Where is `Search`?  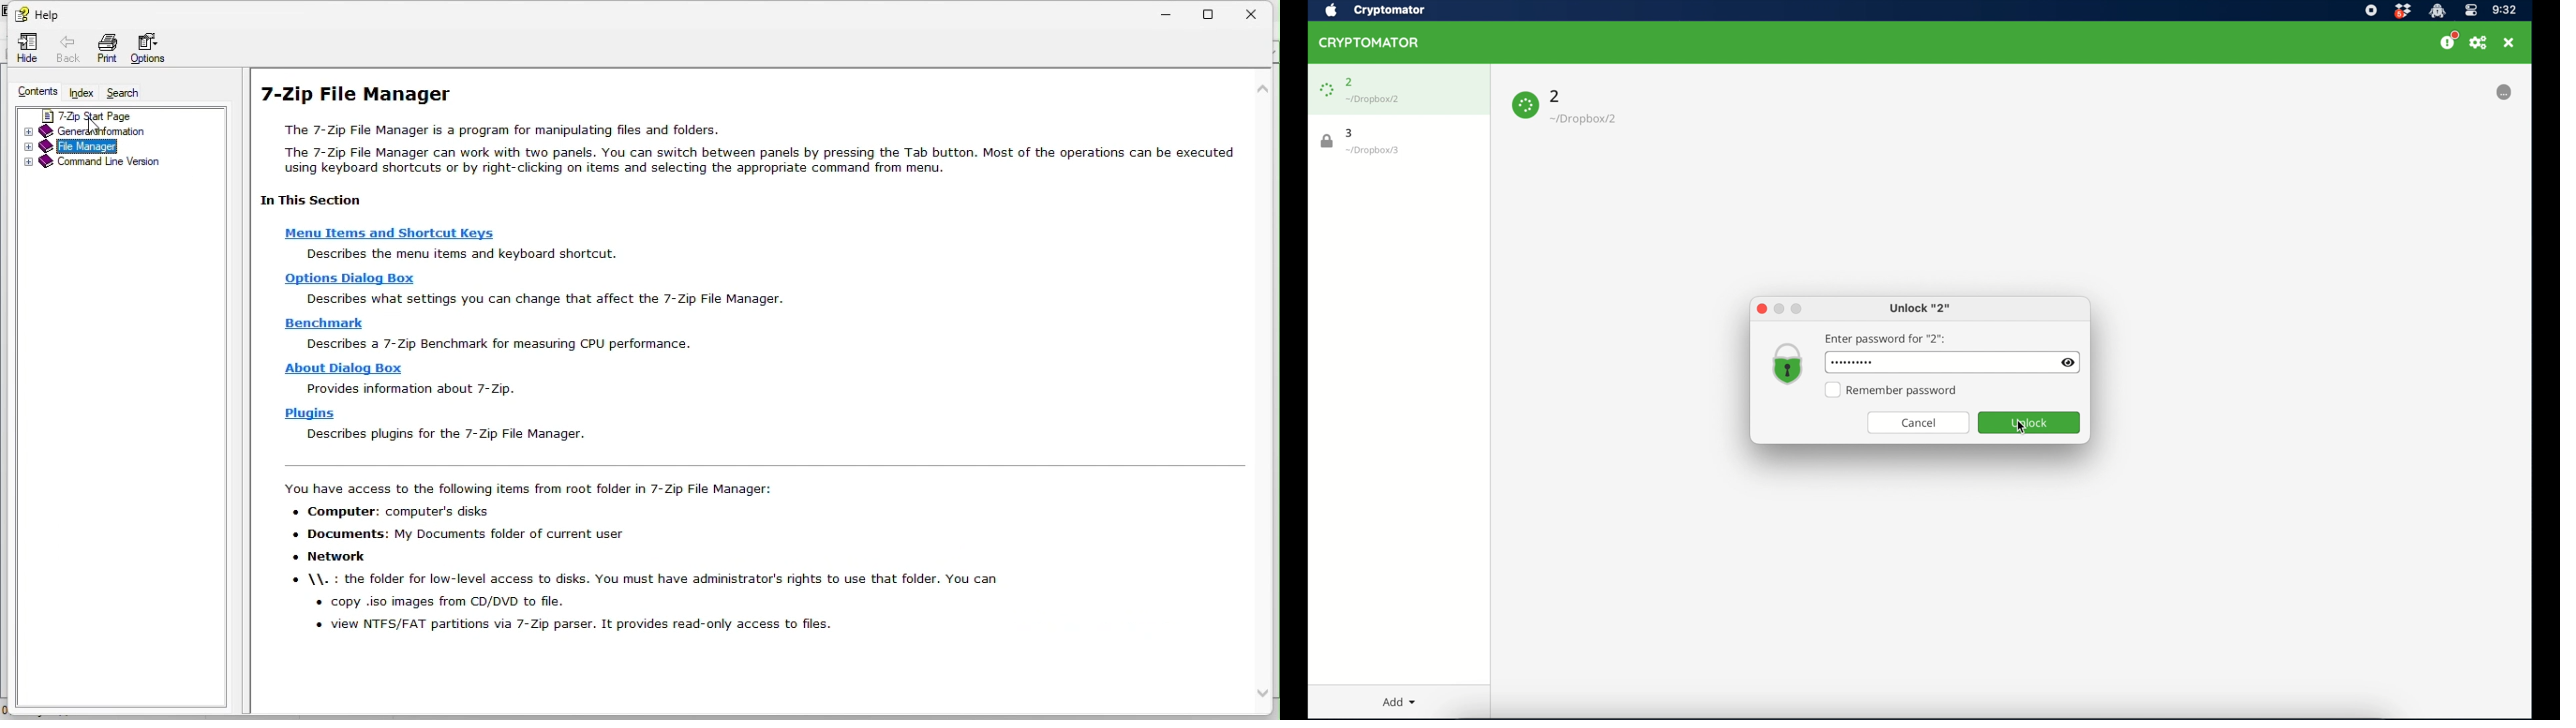
Search is located at coordinates (128, 93).